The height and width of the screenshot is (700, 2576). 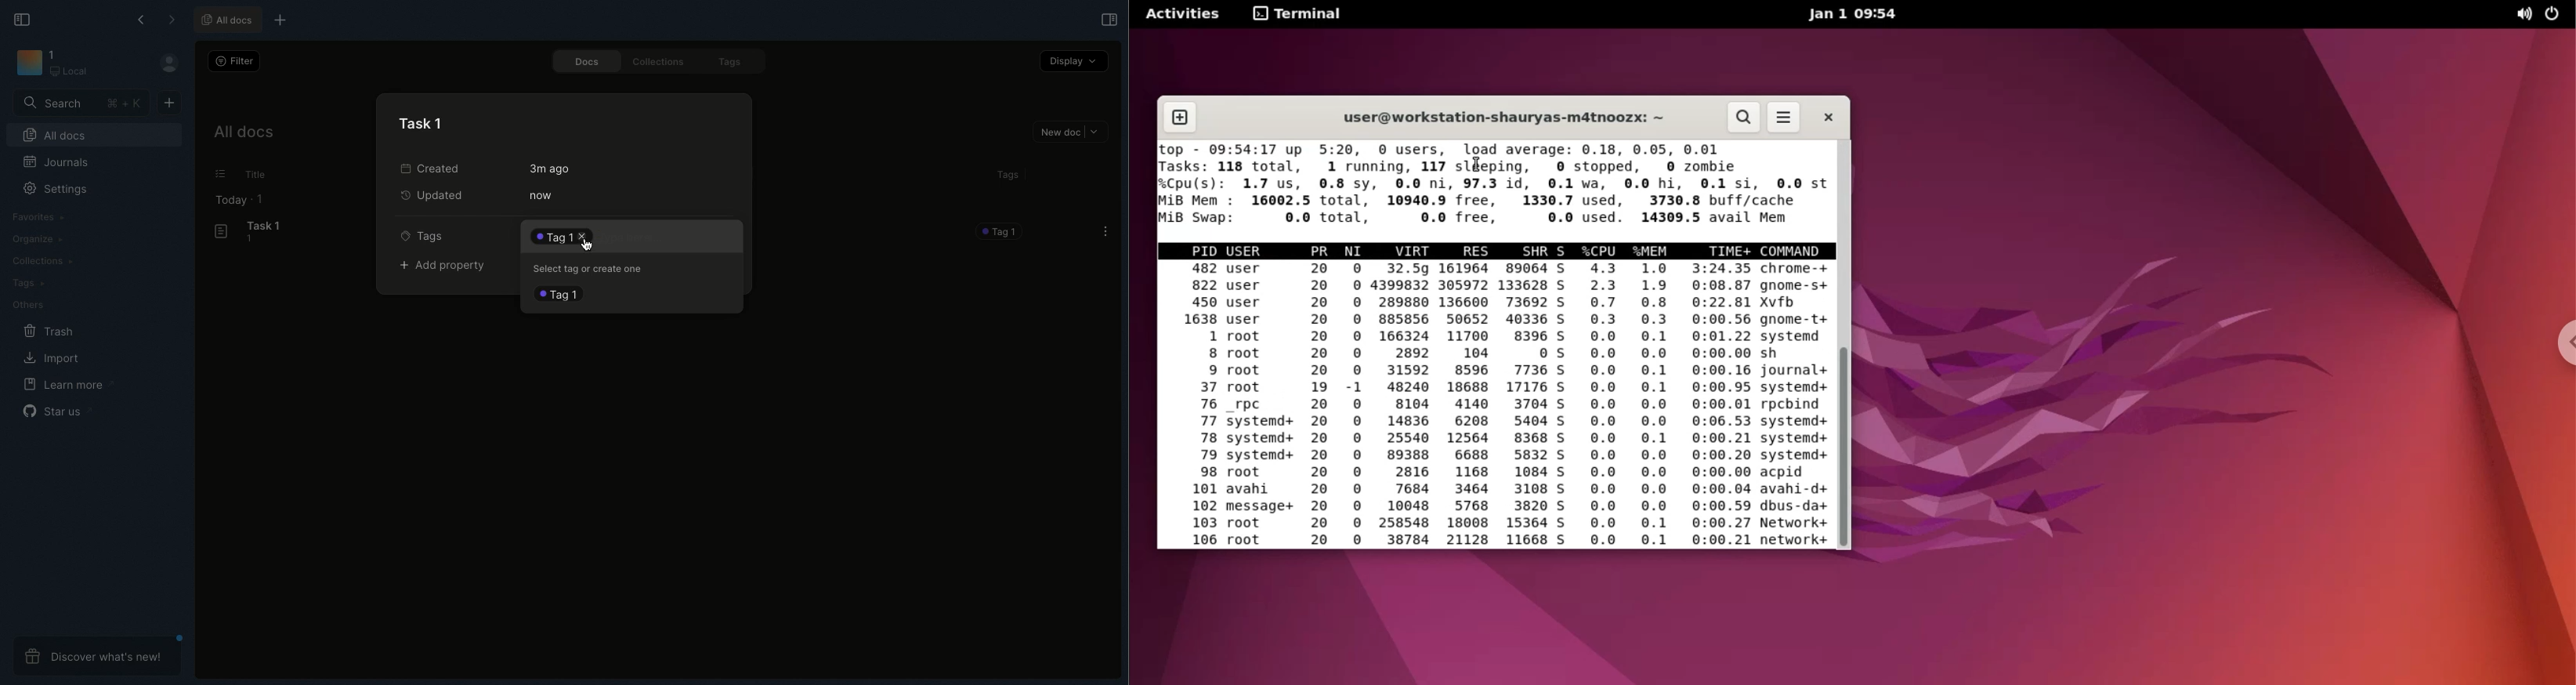 What do you see at coordinates (1525, 404) in the screenshot?
I see `SHR` at bounding box center [1525, 404].